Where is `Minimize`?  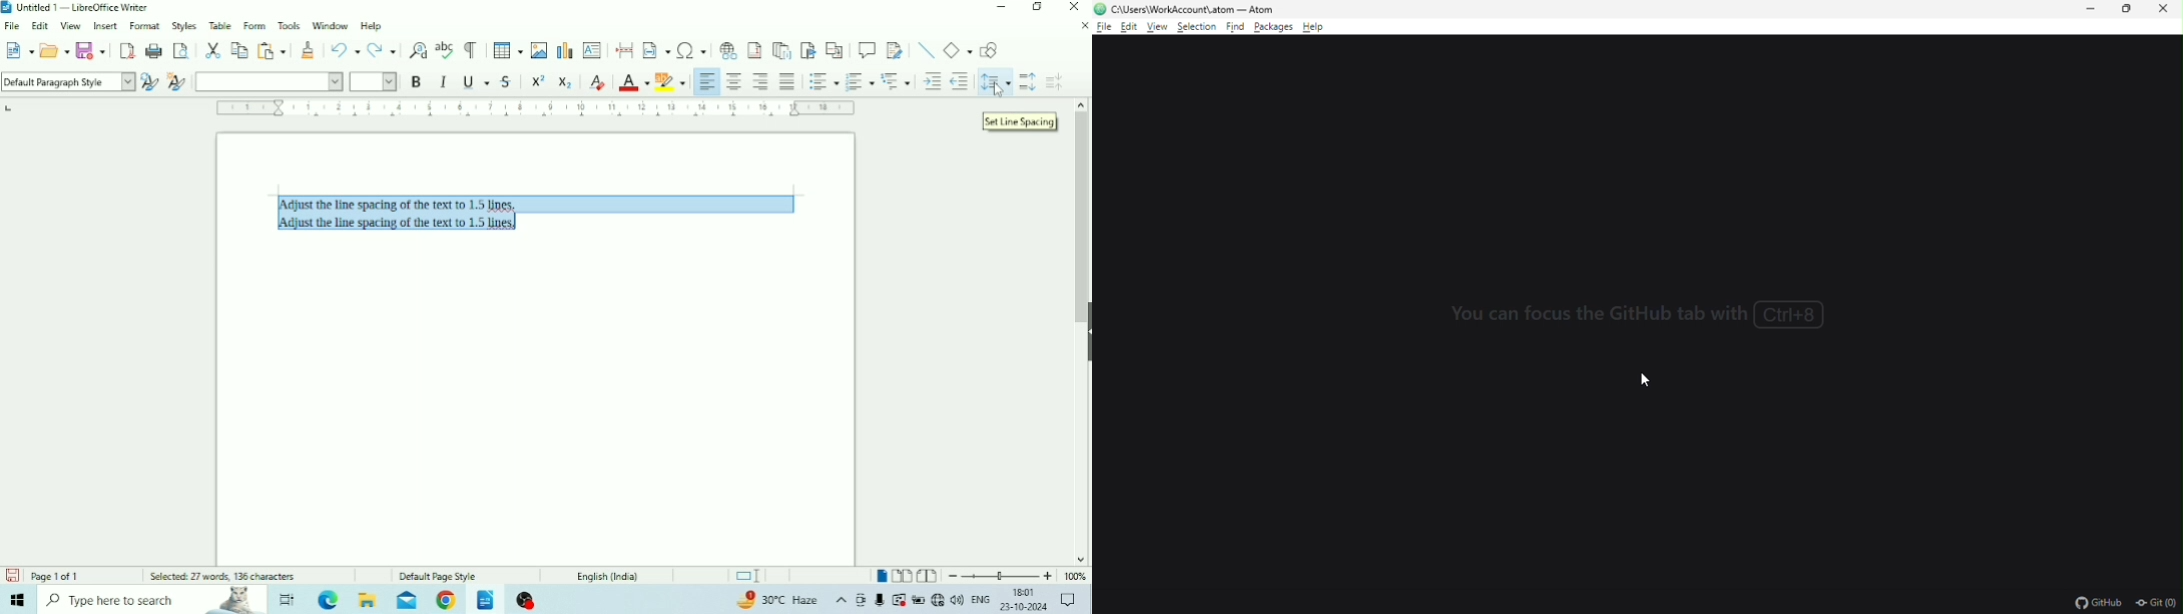 Minimize is located at coordinates (1001, 7).